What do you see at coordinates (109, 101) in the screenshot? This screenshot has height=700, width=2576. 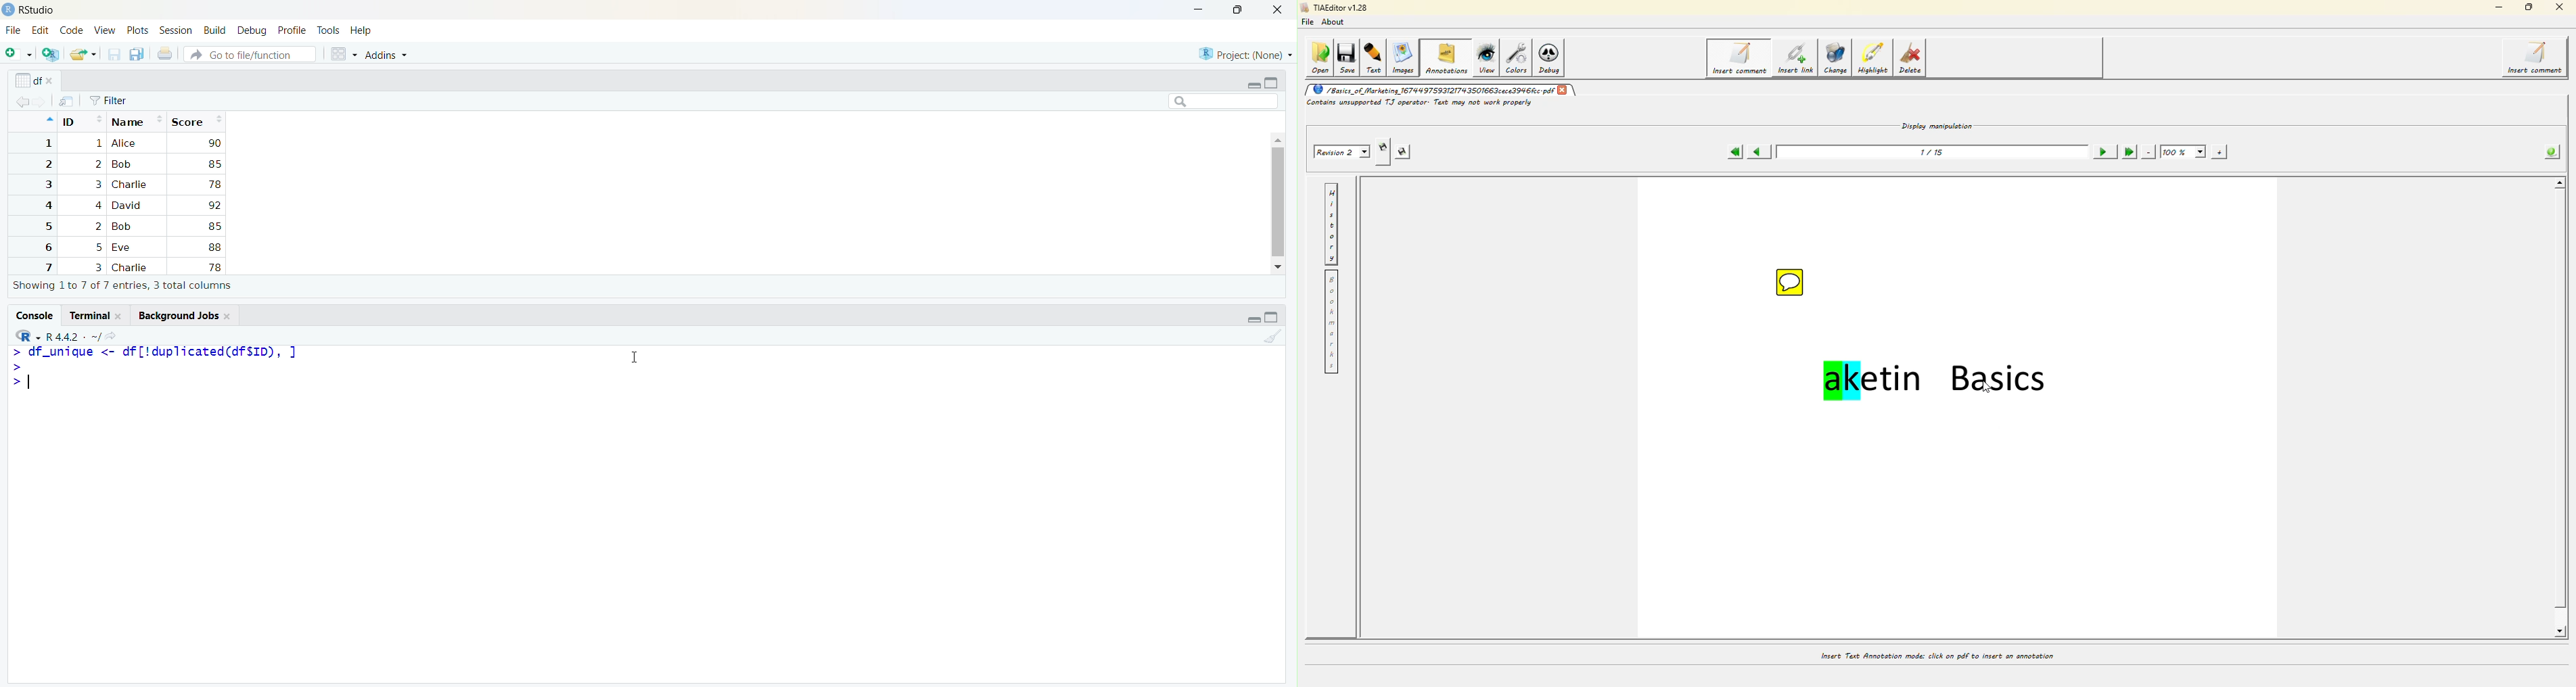 I see `filter` at bounding box center [109, 101].